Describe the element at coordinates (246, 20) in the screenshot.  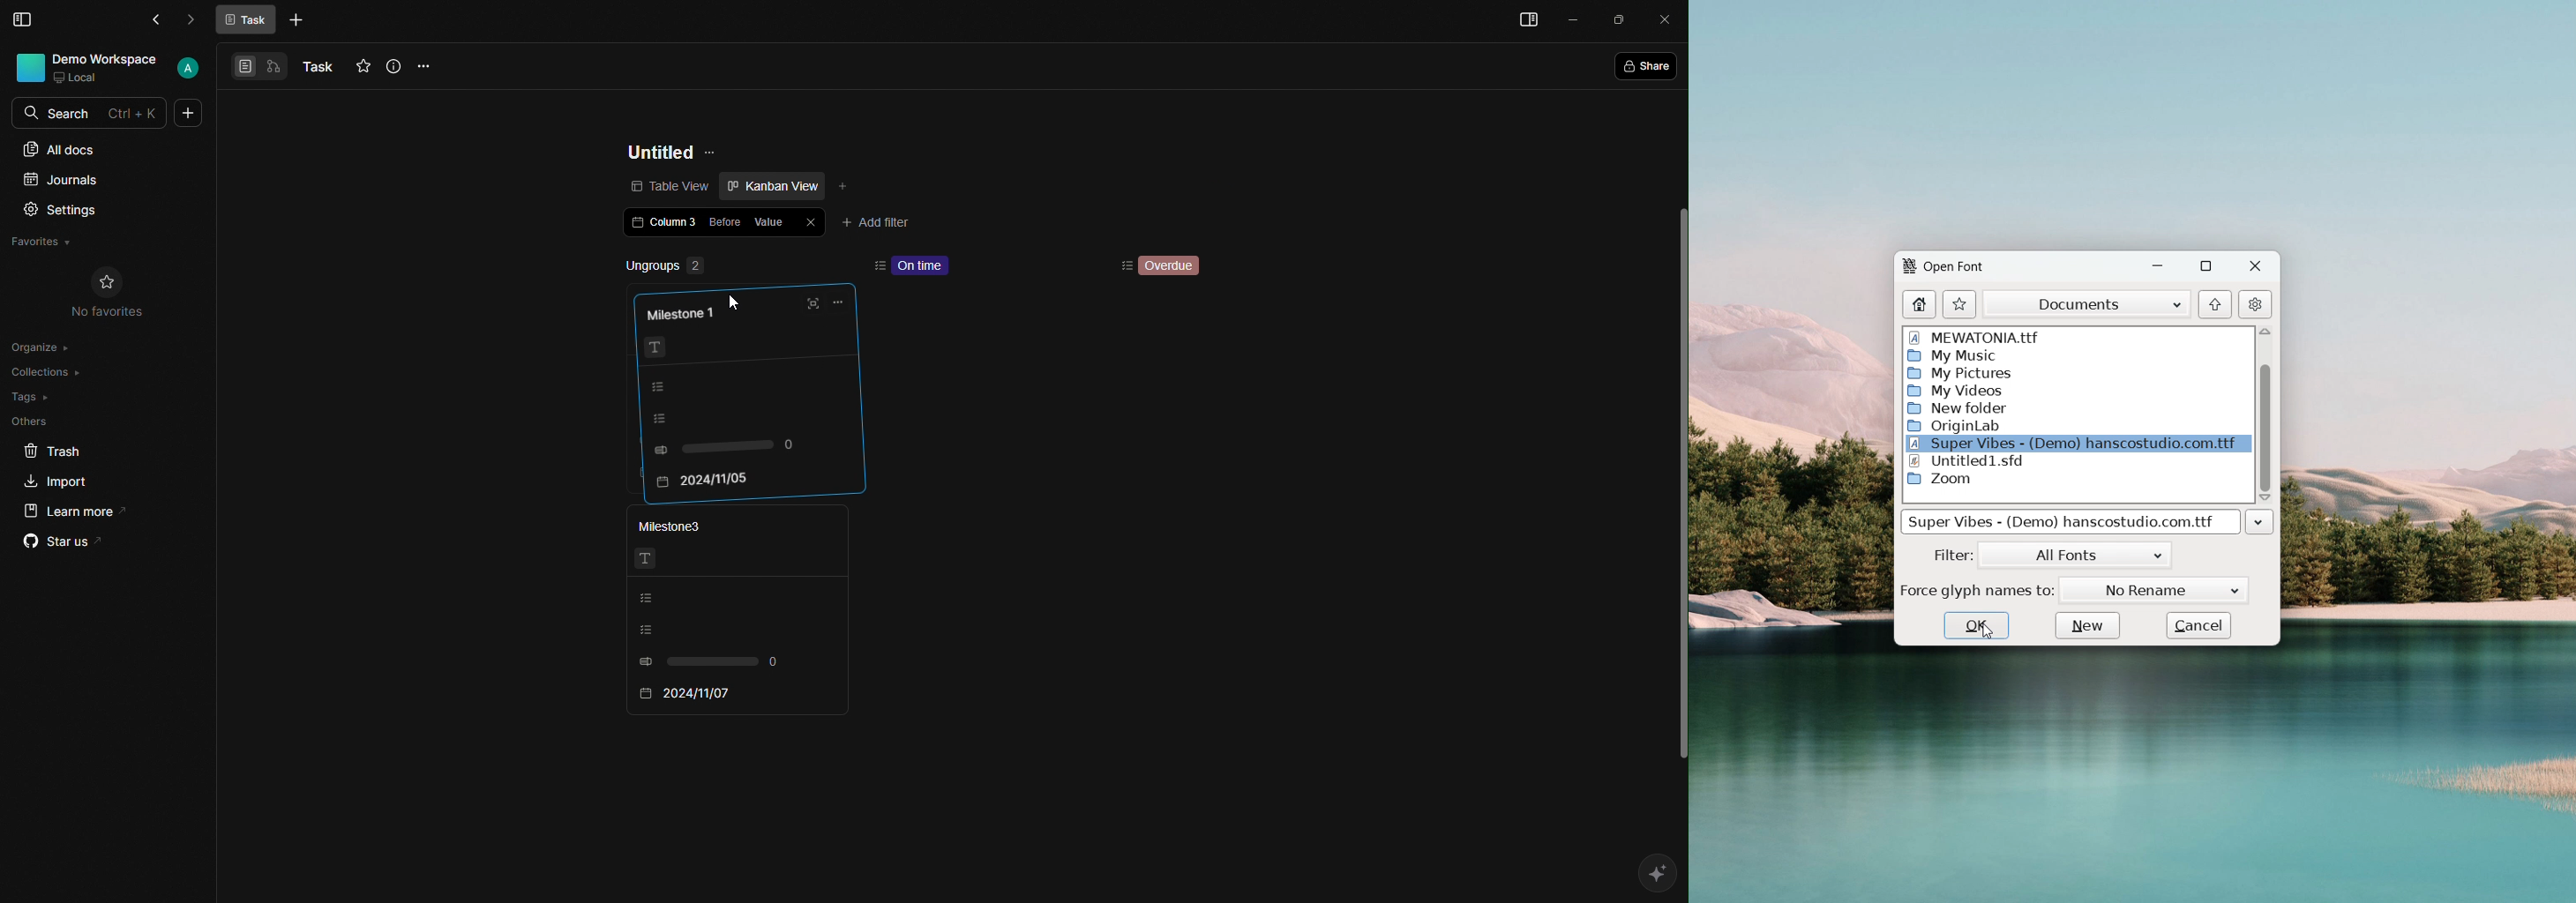
I see `Task` at that location.